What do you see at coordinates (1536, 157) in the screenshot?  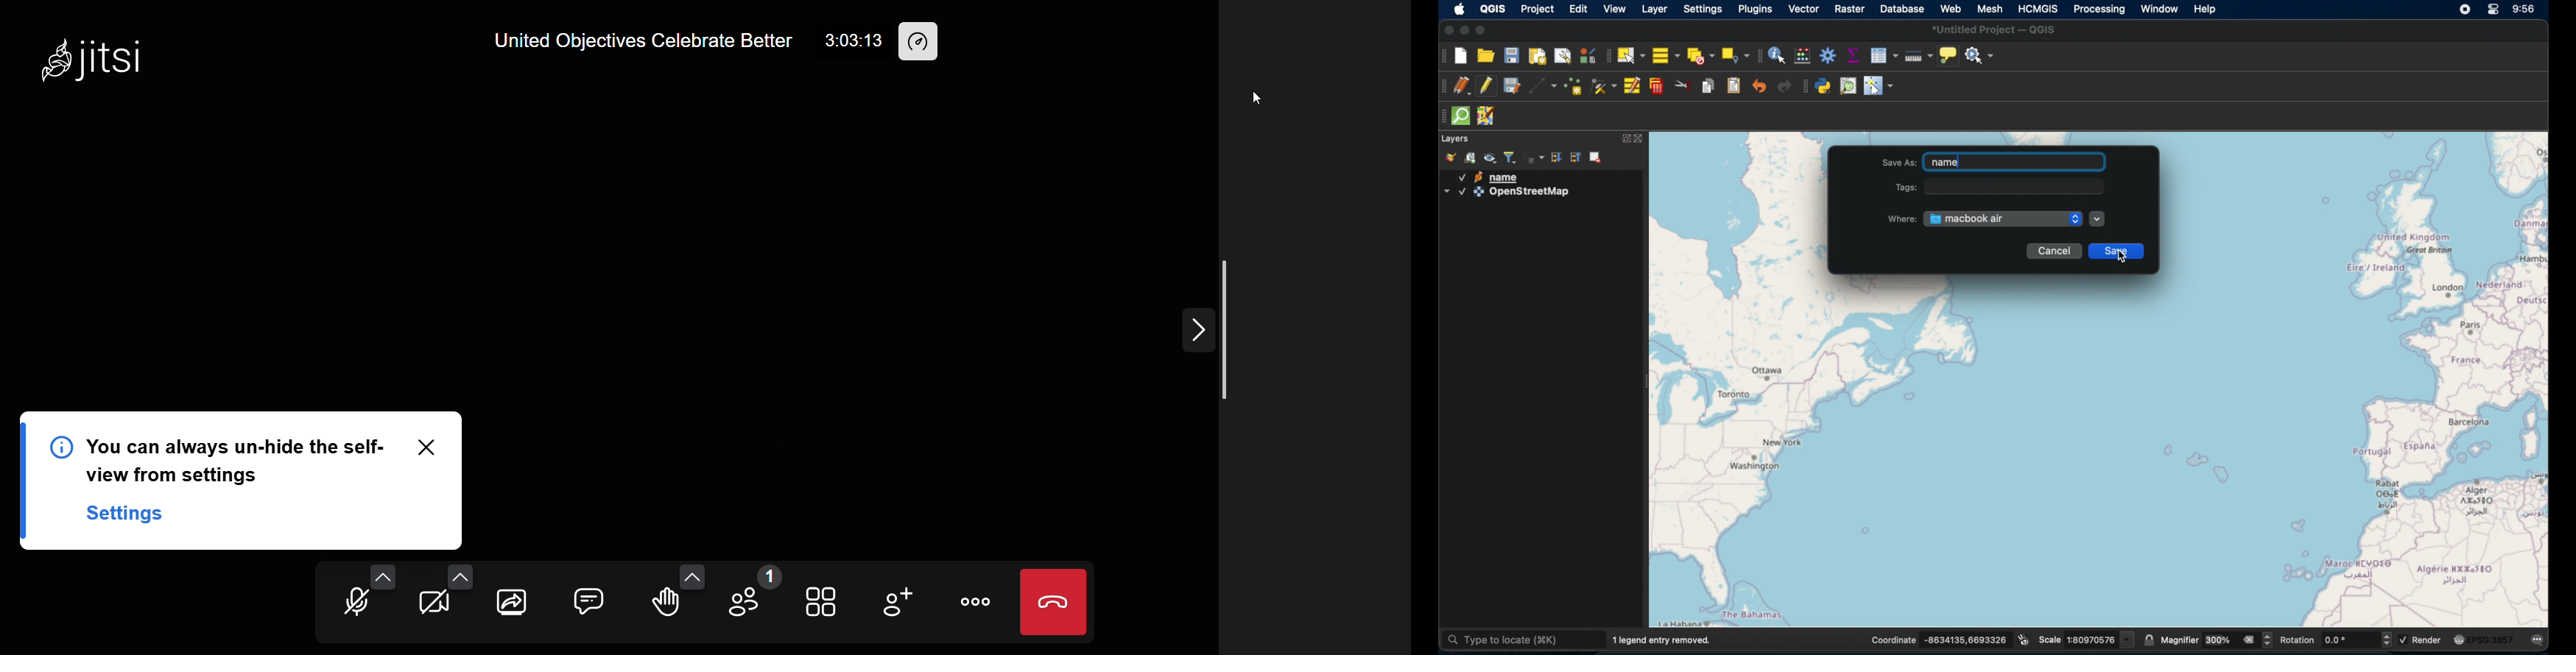 I see `filter layer by expression` at bounding box center [1536, 157].